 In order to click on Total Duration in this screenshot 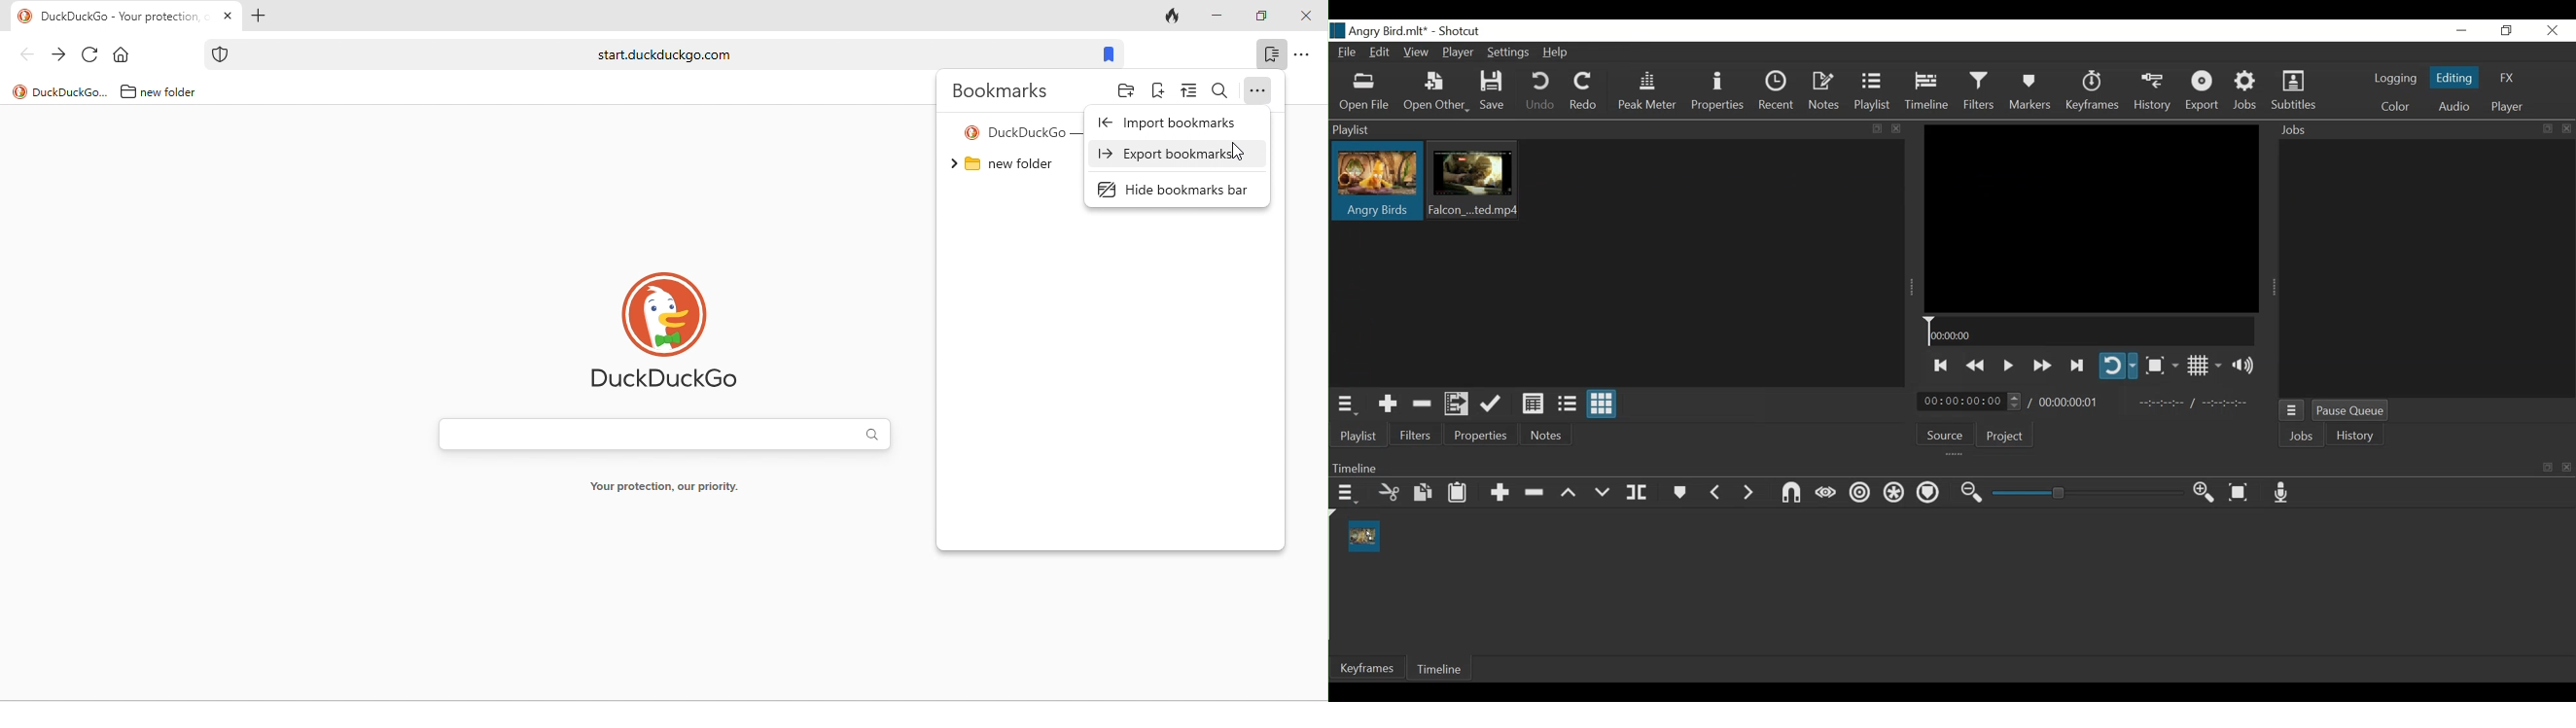, I will do `click(2074, 402)`.